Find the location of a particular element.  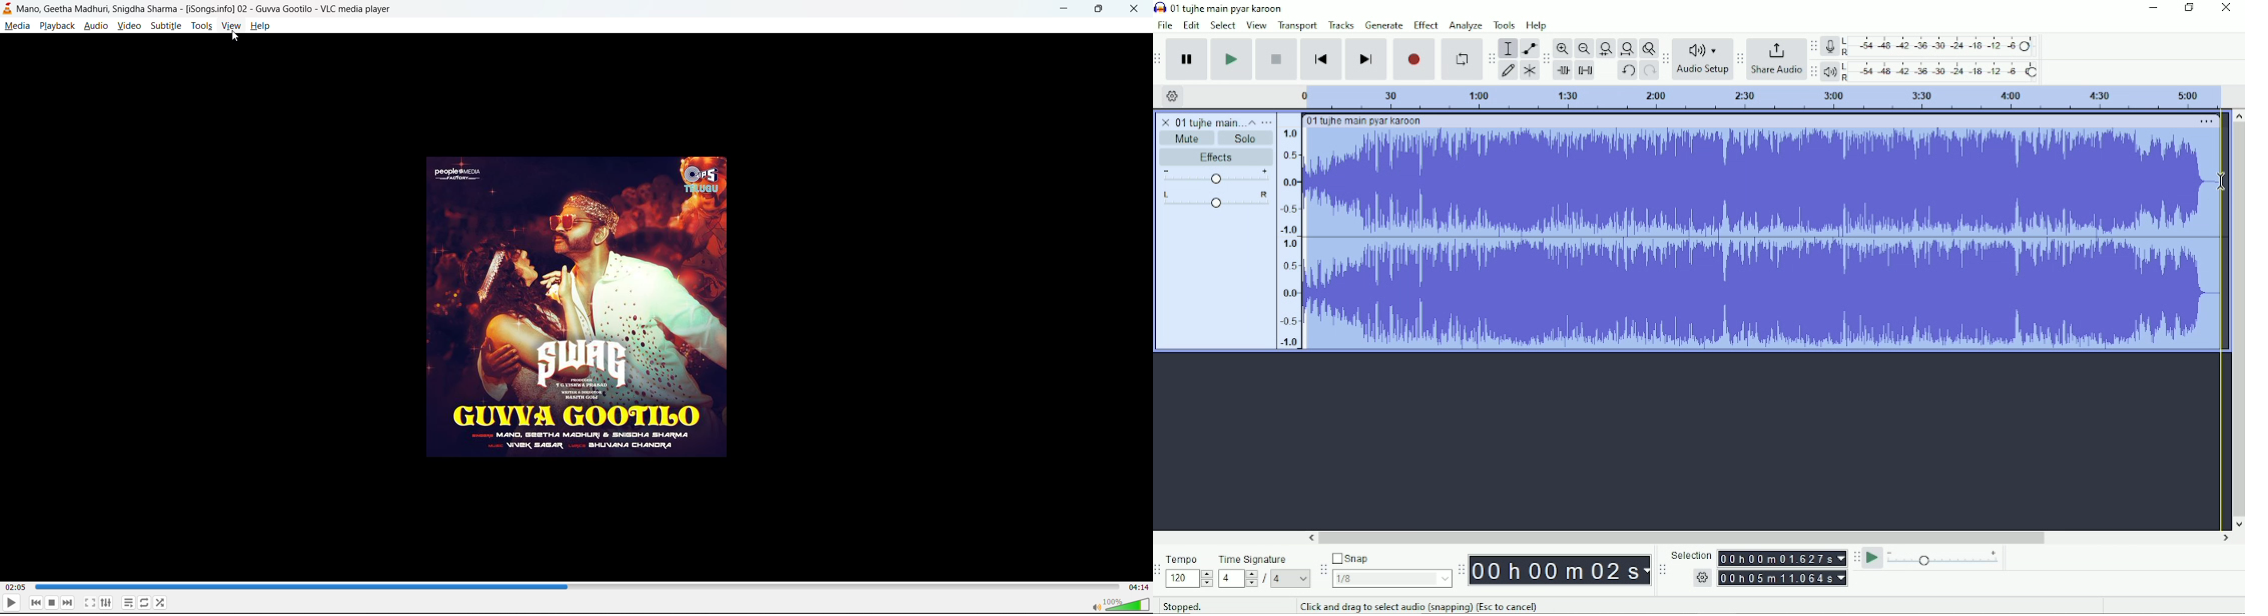

Draw tool is located at coordinates (1508, 72).